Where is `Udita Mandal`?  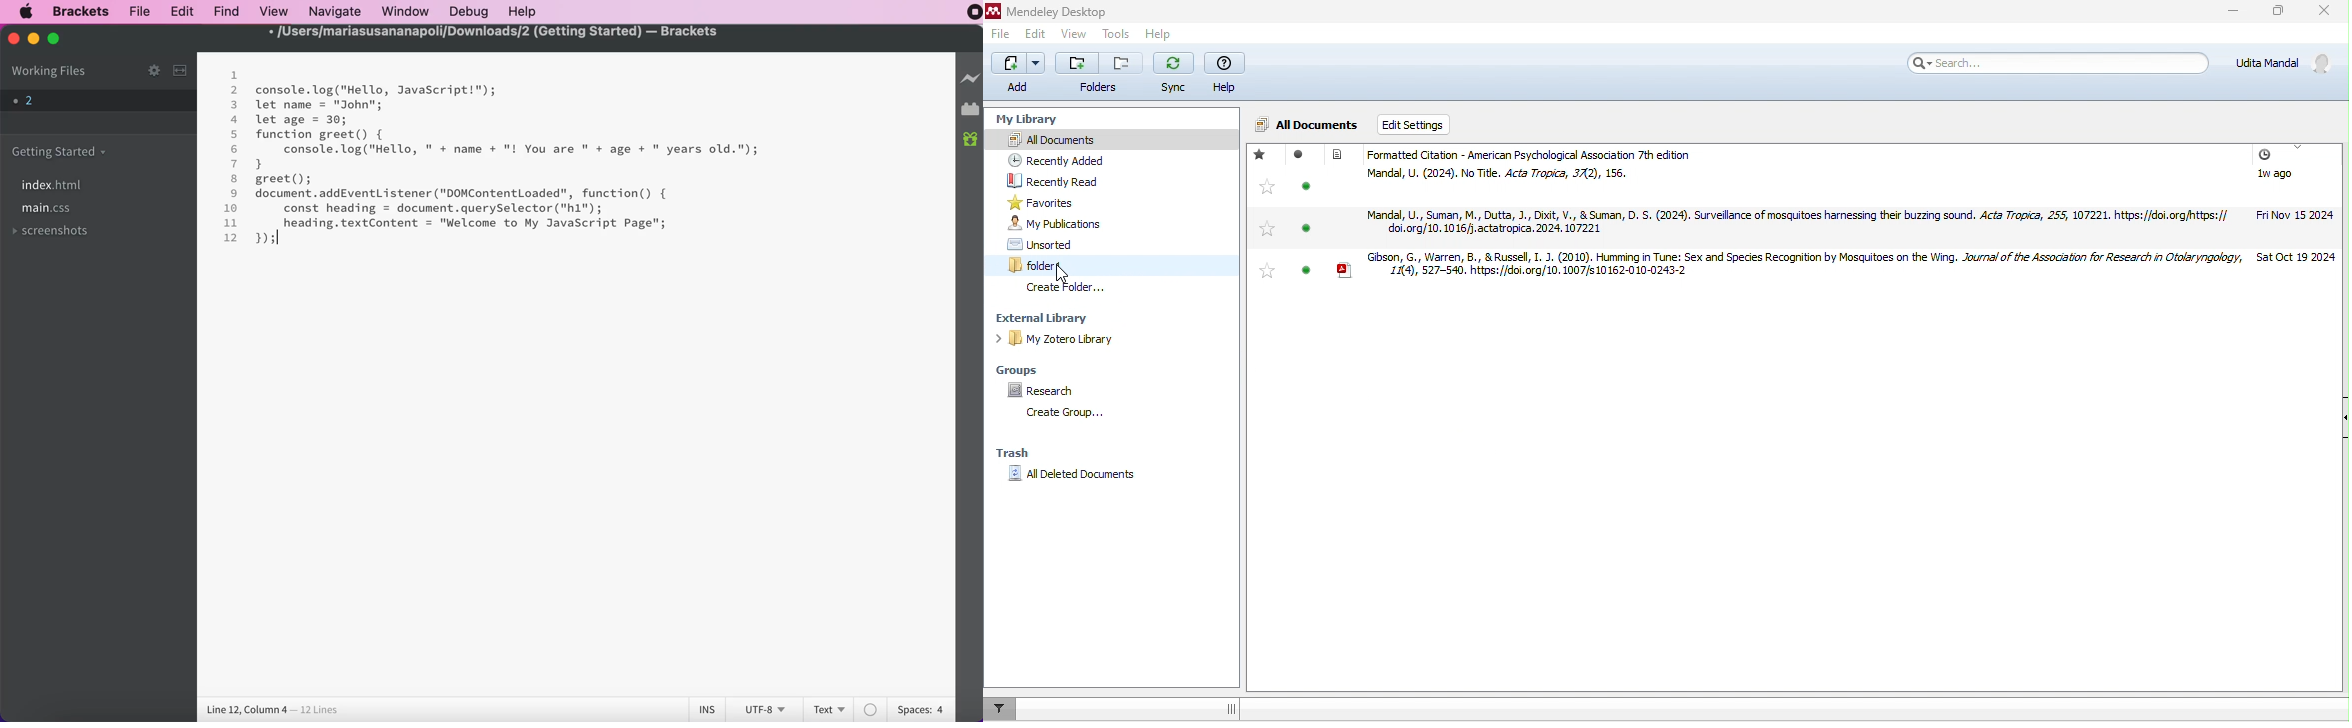
Udita Mandal is located at coordinates (2281, 61).